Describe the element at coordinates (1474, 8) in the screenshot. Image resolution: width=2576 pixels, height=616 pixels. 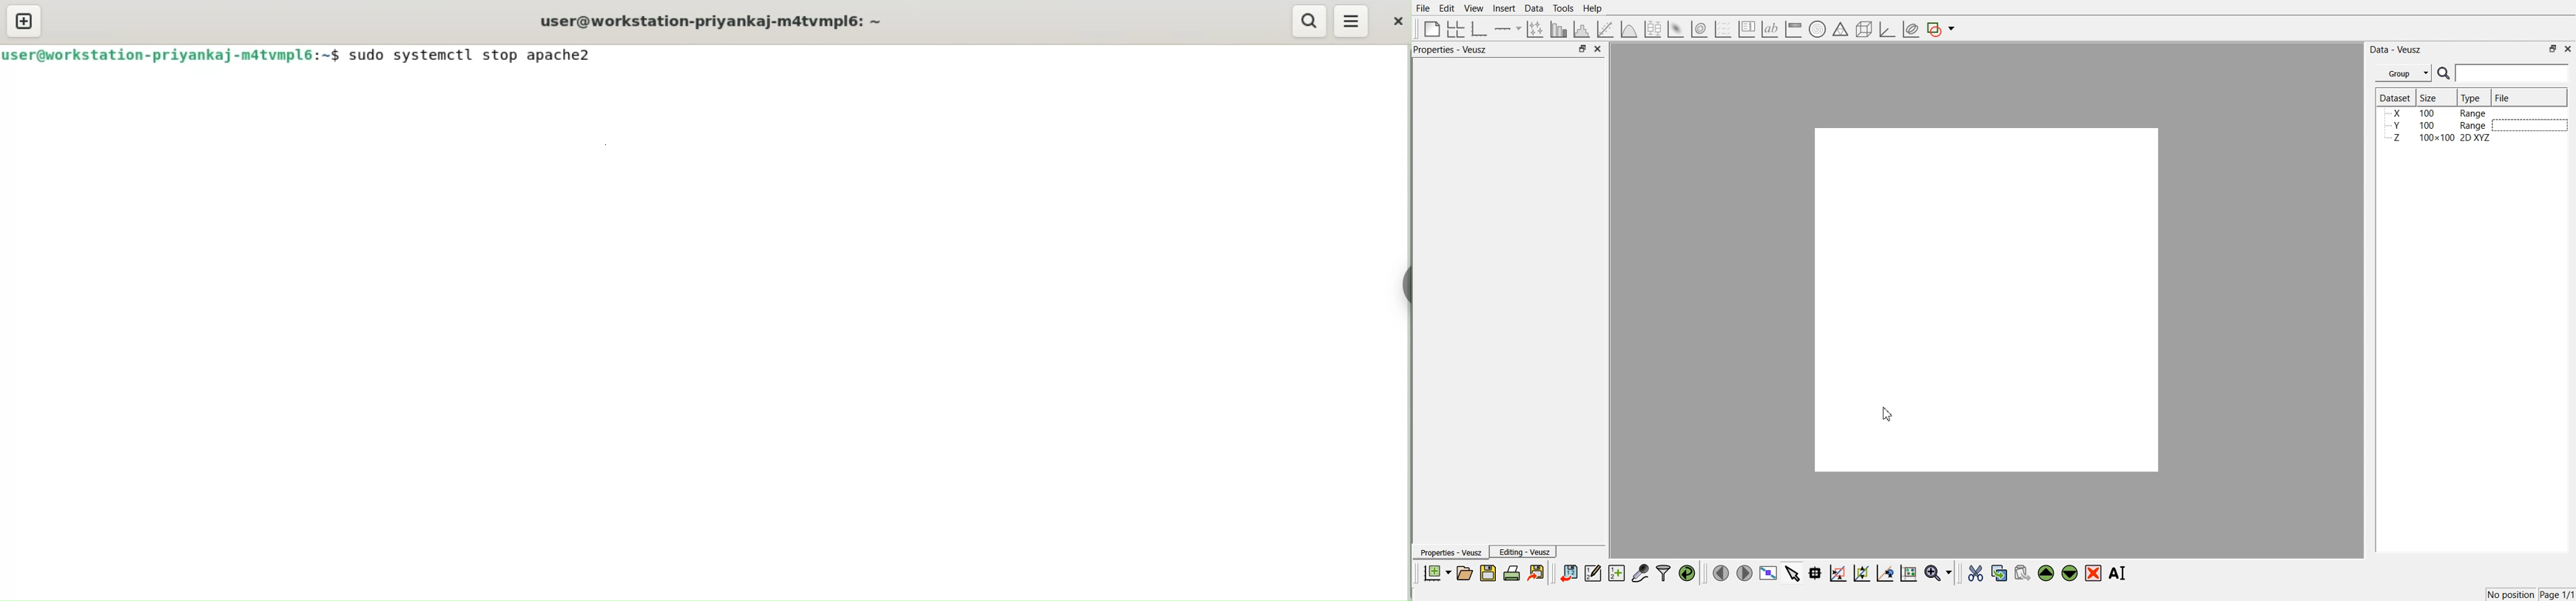
I see `View` at that location.